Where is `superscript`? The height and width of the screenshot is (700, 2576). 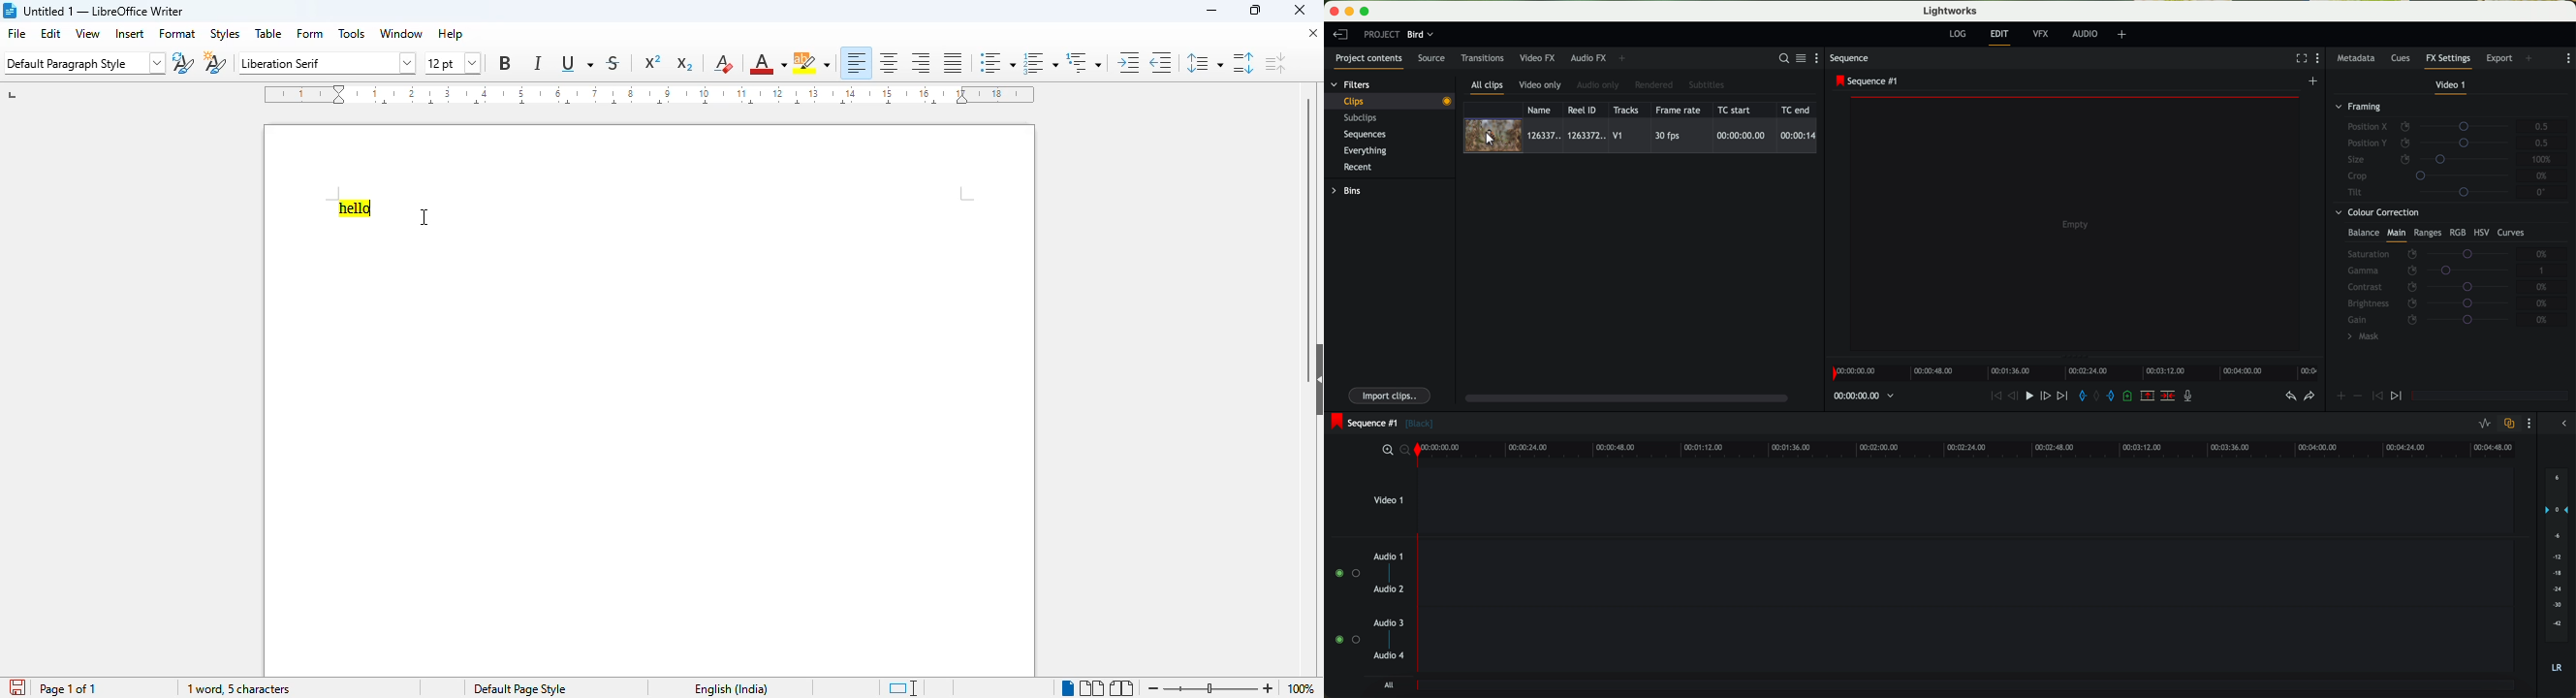
superscript is located at coordinates (653, 62).